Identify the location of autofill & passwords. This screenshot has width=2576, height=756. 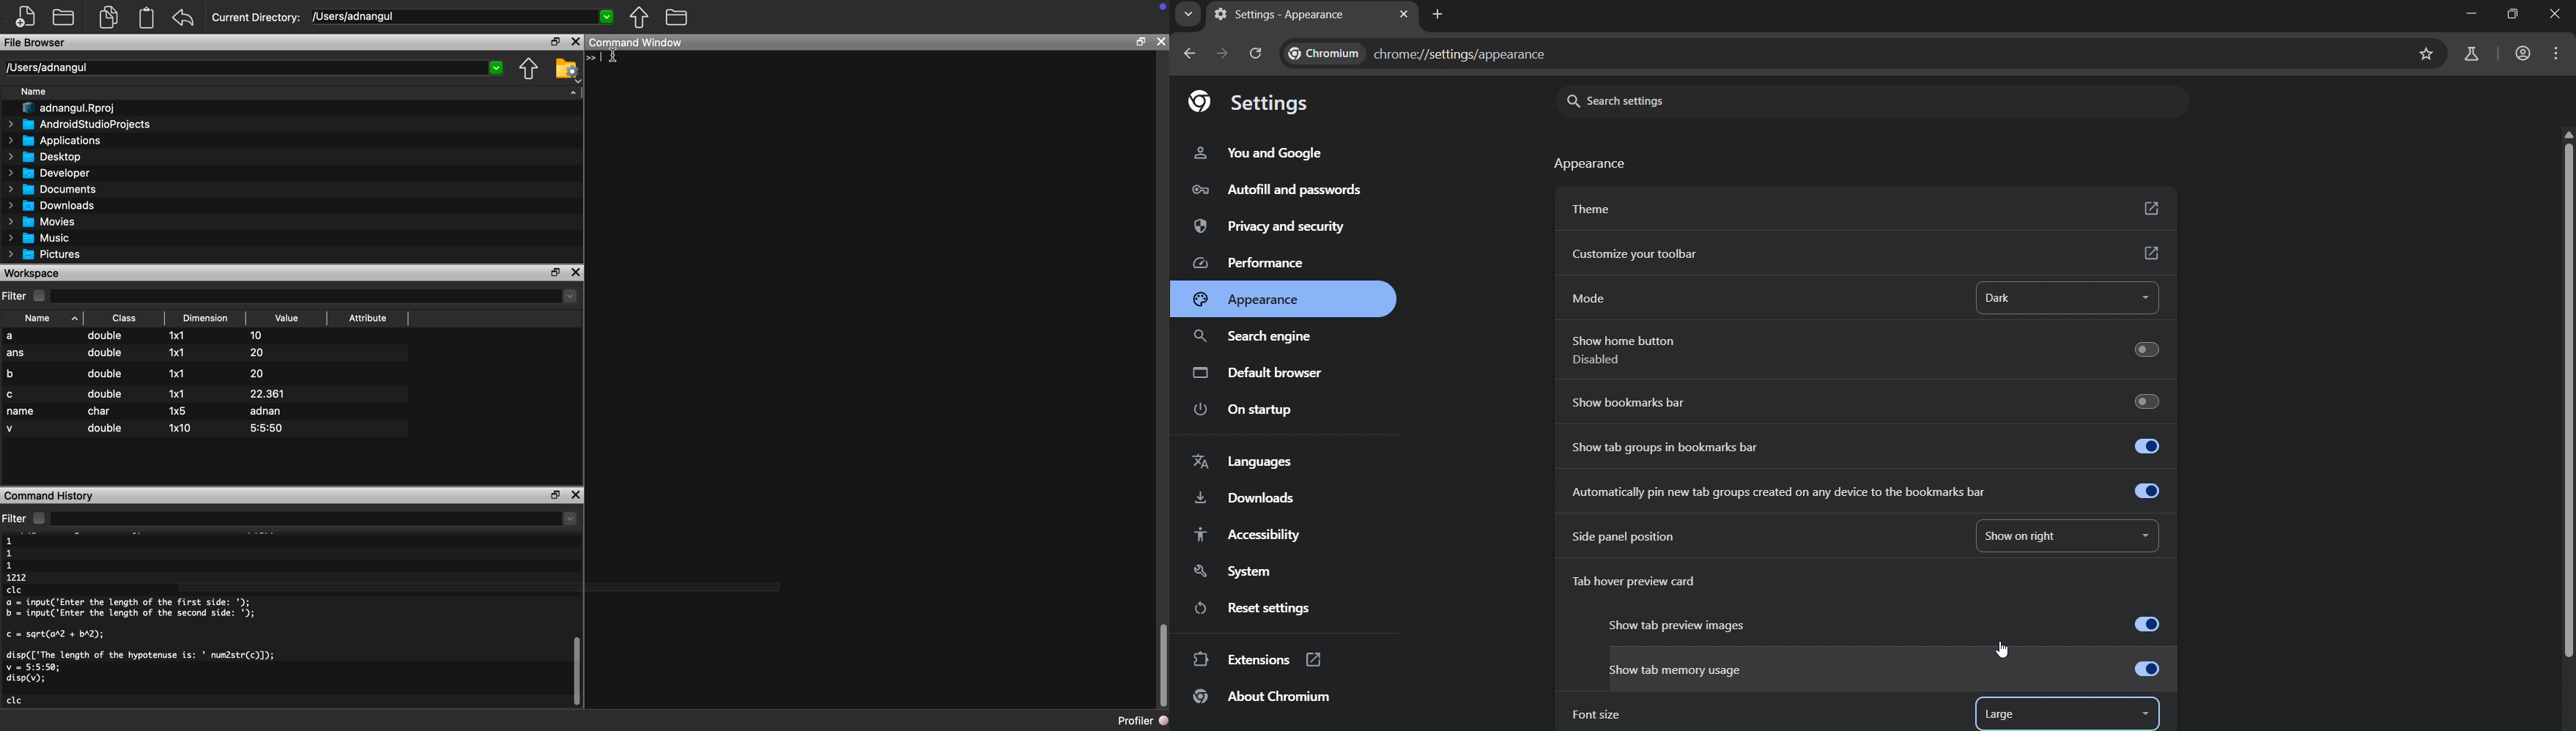
(1289, 192).